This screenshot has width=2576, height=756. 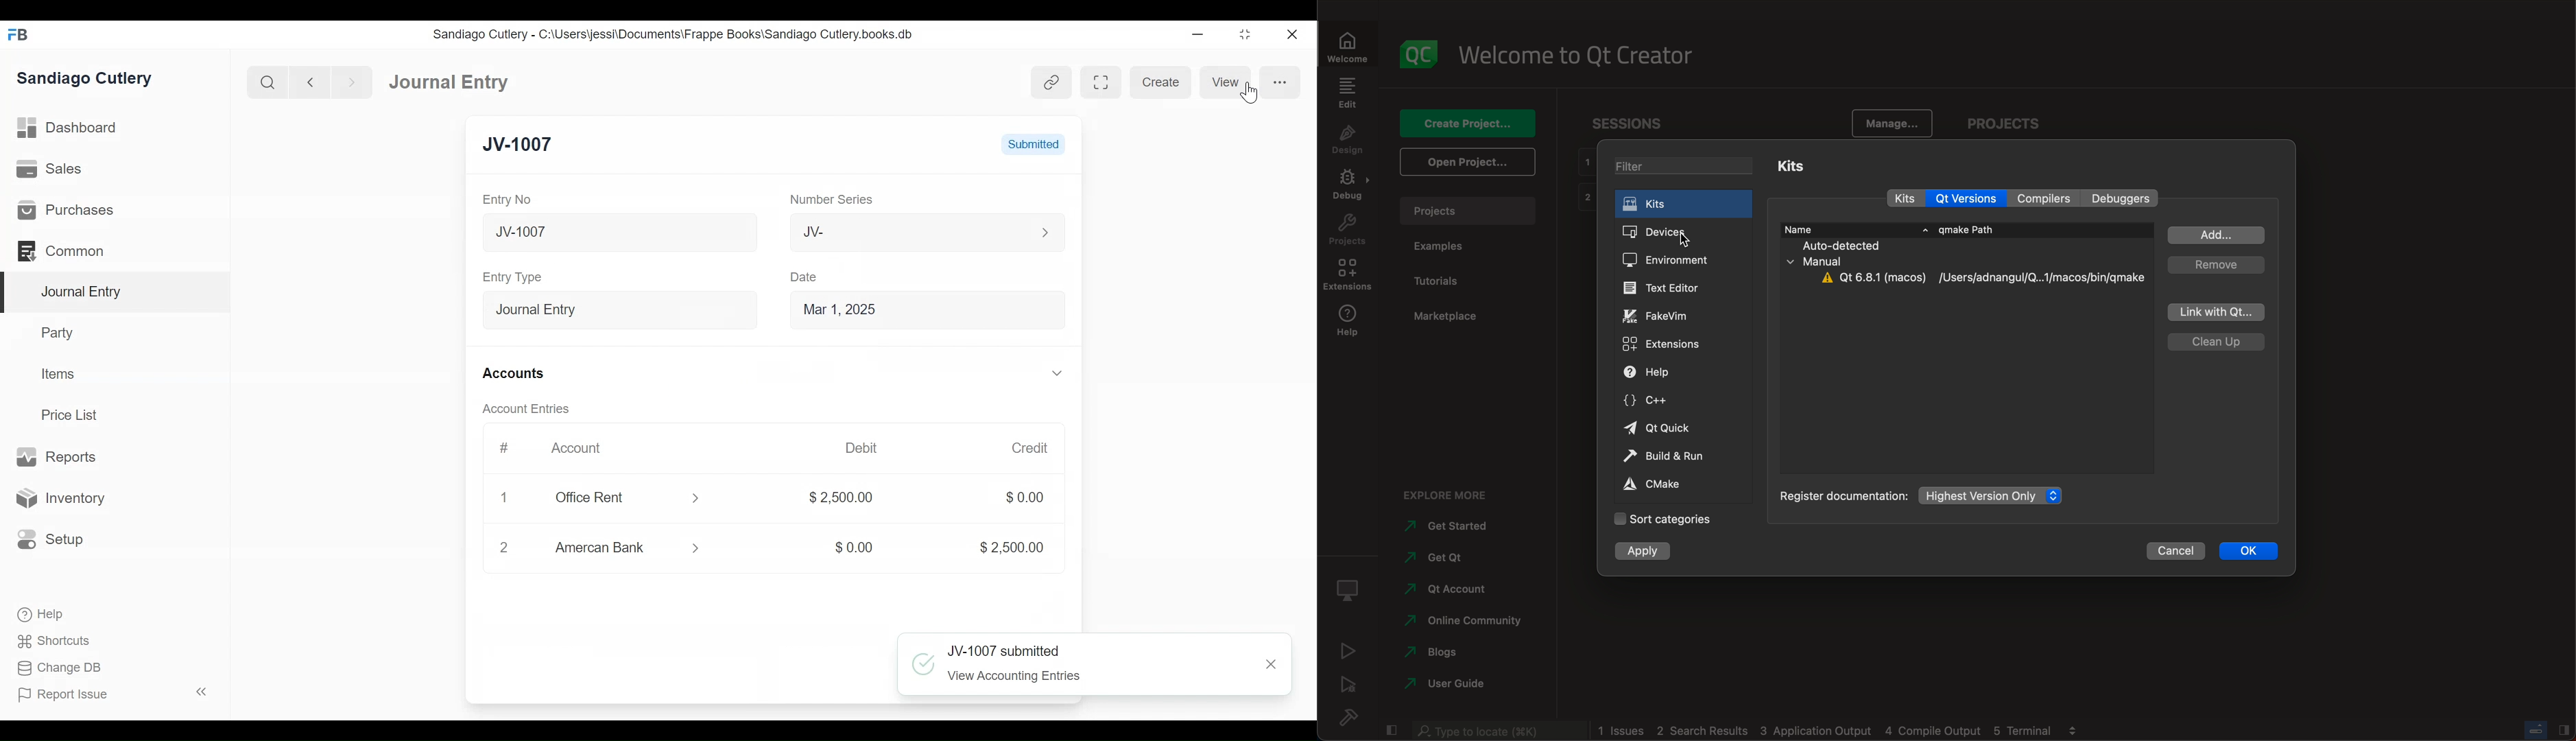 I want to click on Toggle Progress Details, so click(x=2535, y=729).